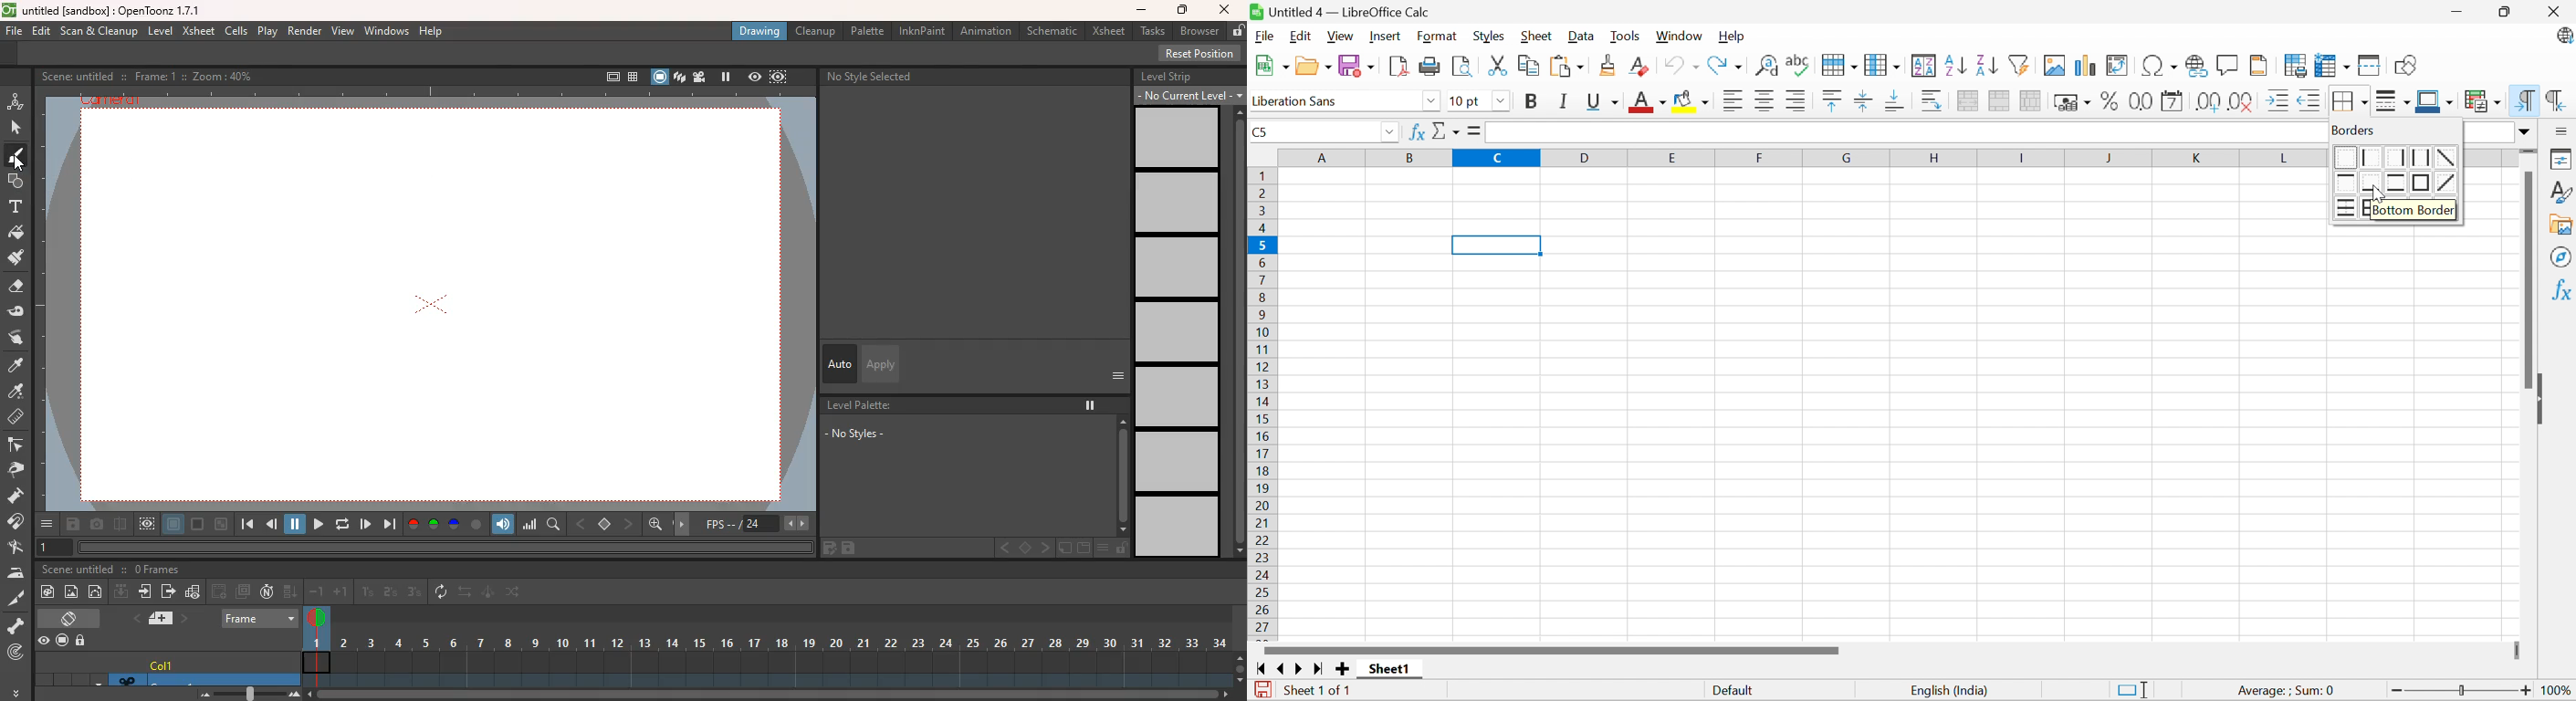 The width and height of the screenshot is (2576, 728). I want to click on English (India), so click(1951, 691).